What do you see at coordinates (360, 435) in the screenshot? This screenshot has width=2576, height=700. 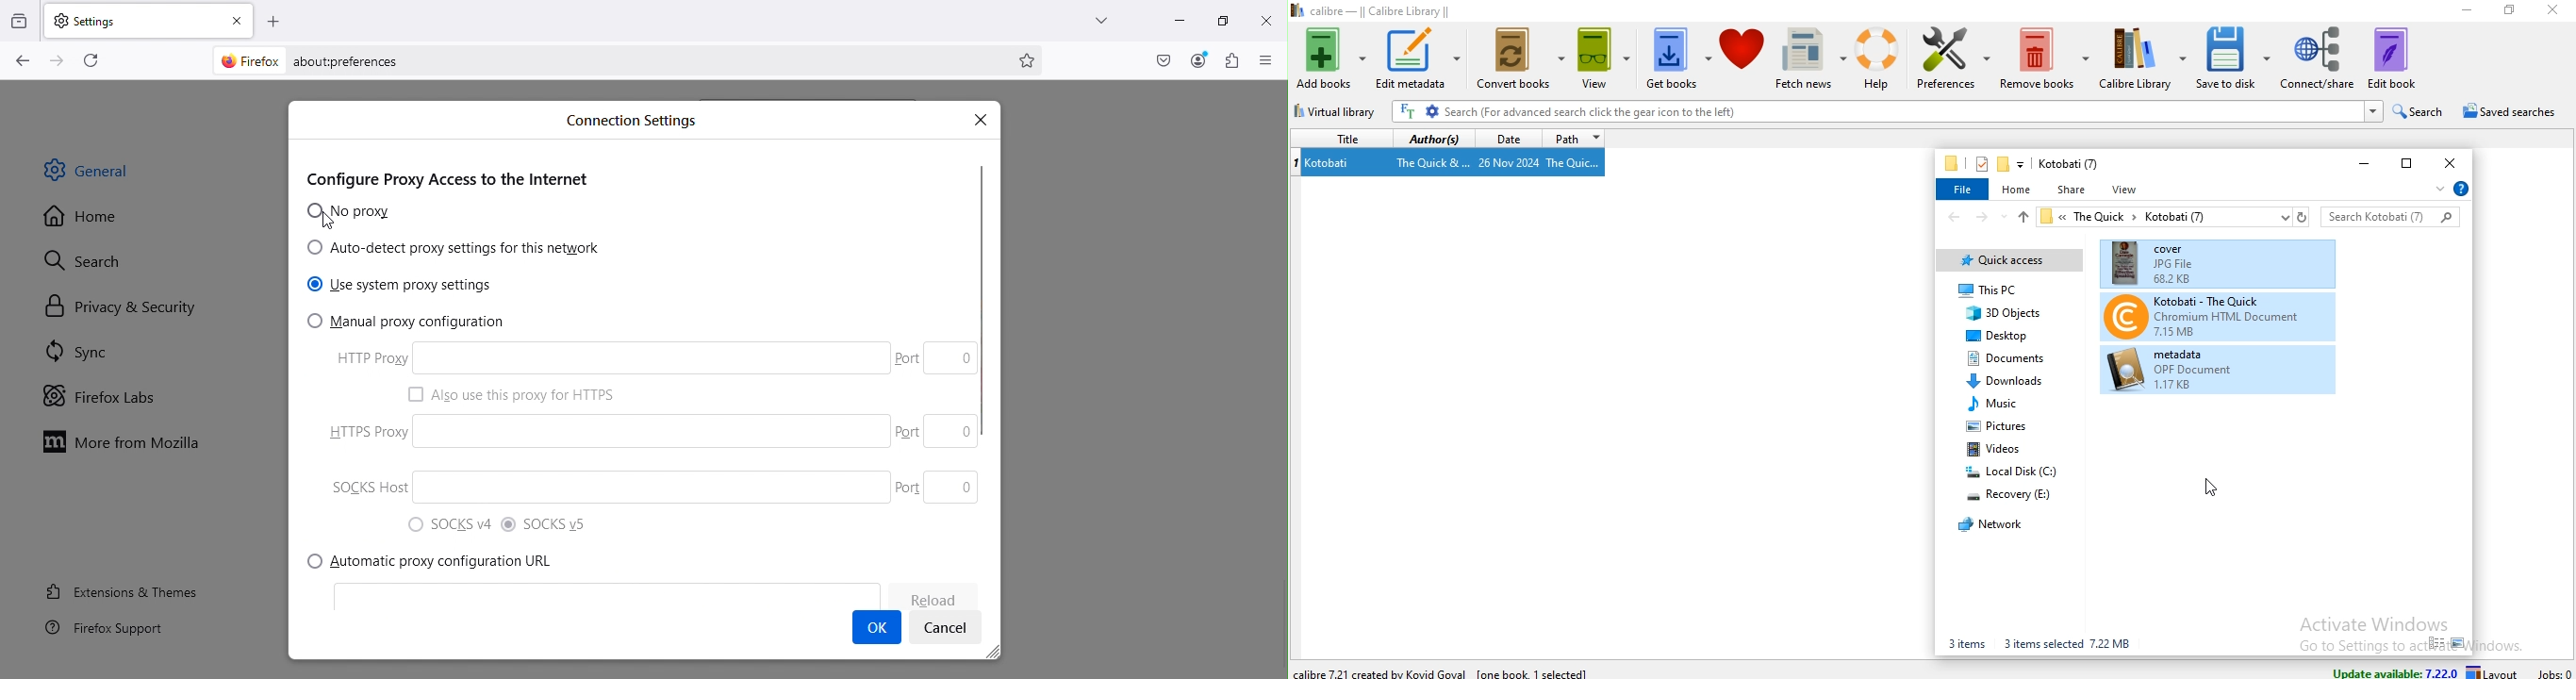 I see `HTTPS Proxy` at bounding box center [360, 435].